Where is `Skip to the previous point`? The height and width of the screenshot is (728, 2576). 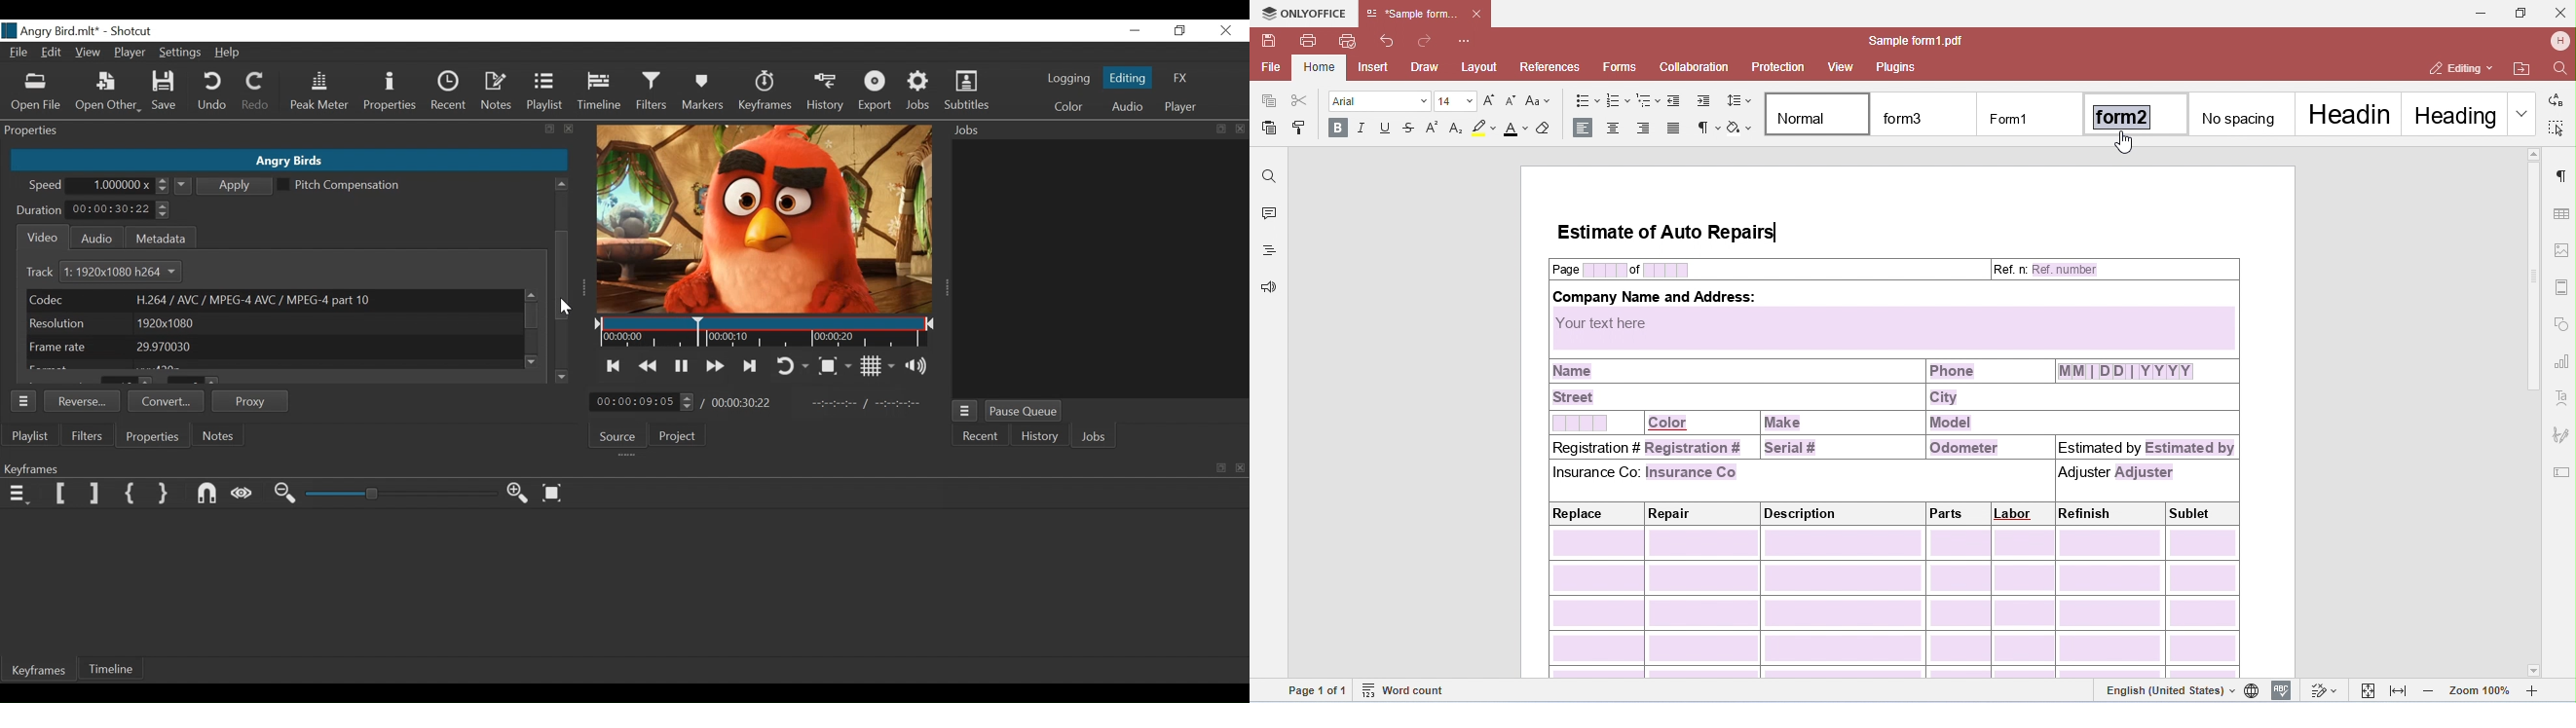
Skip to the previous point is located at coordinates (614, 366).